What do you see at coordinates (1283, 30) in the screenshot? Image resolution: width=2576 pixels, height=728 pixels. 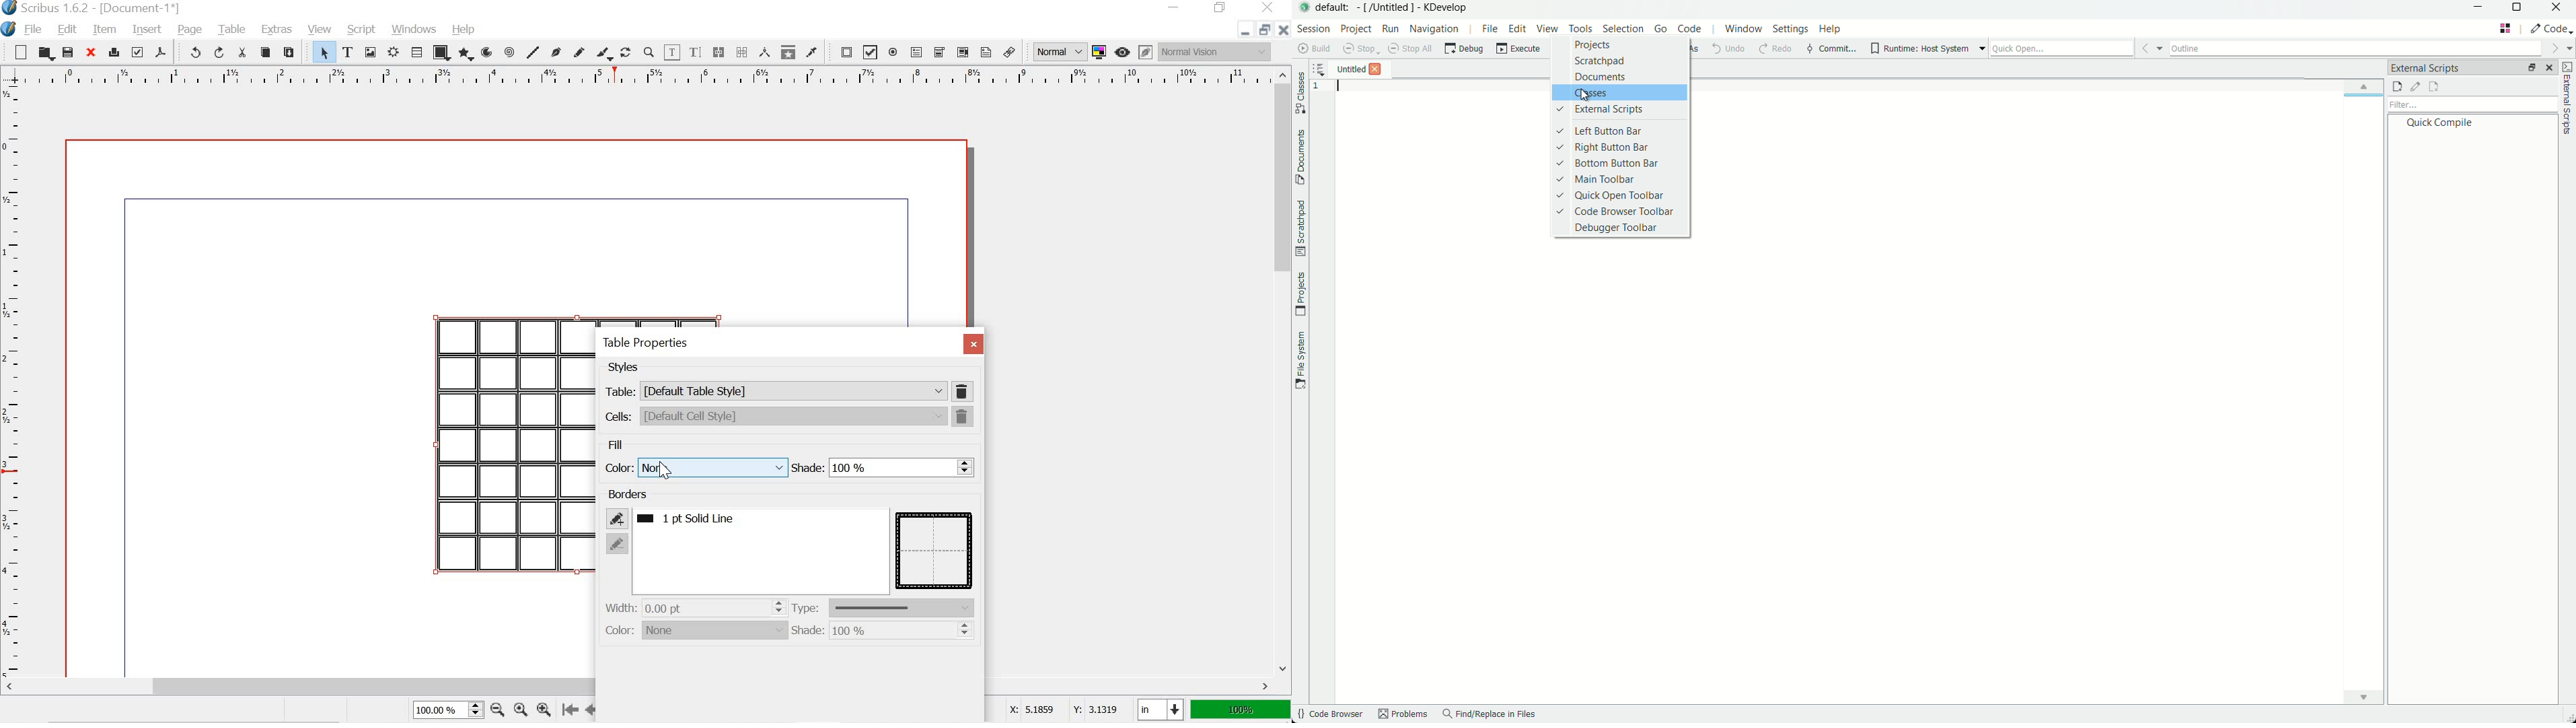 I see `close` at bounding box center [1283, 30].